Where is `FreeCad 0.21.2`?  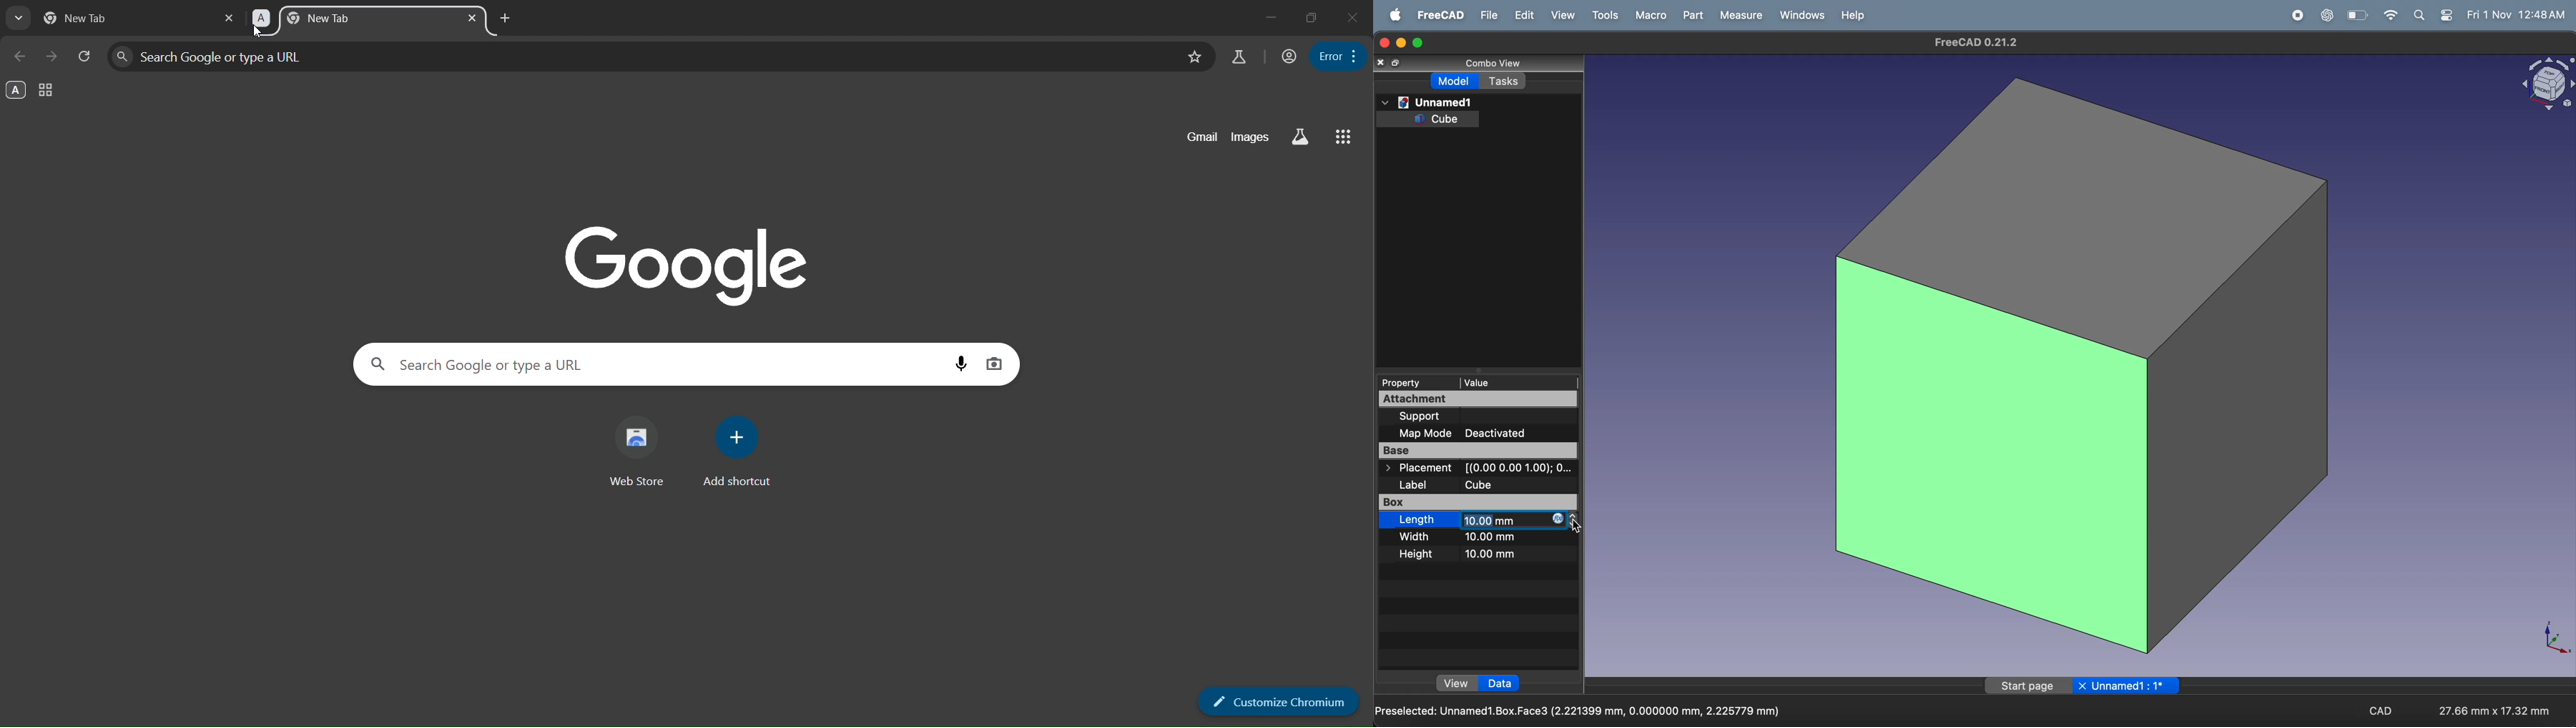
FreeCad 0.21.2 is located at coordinates (1973, 41).